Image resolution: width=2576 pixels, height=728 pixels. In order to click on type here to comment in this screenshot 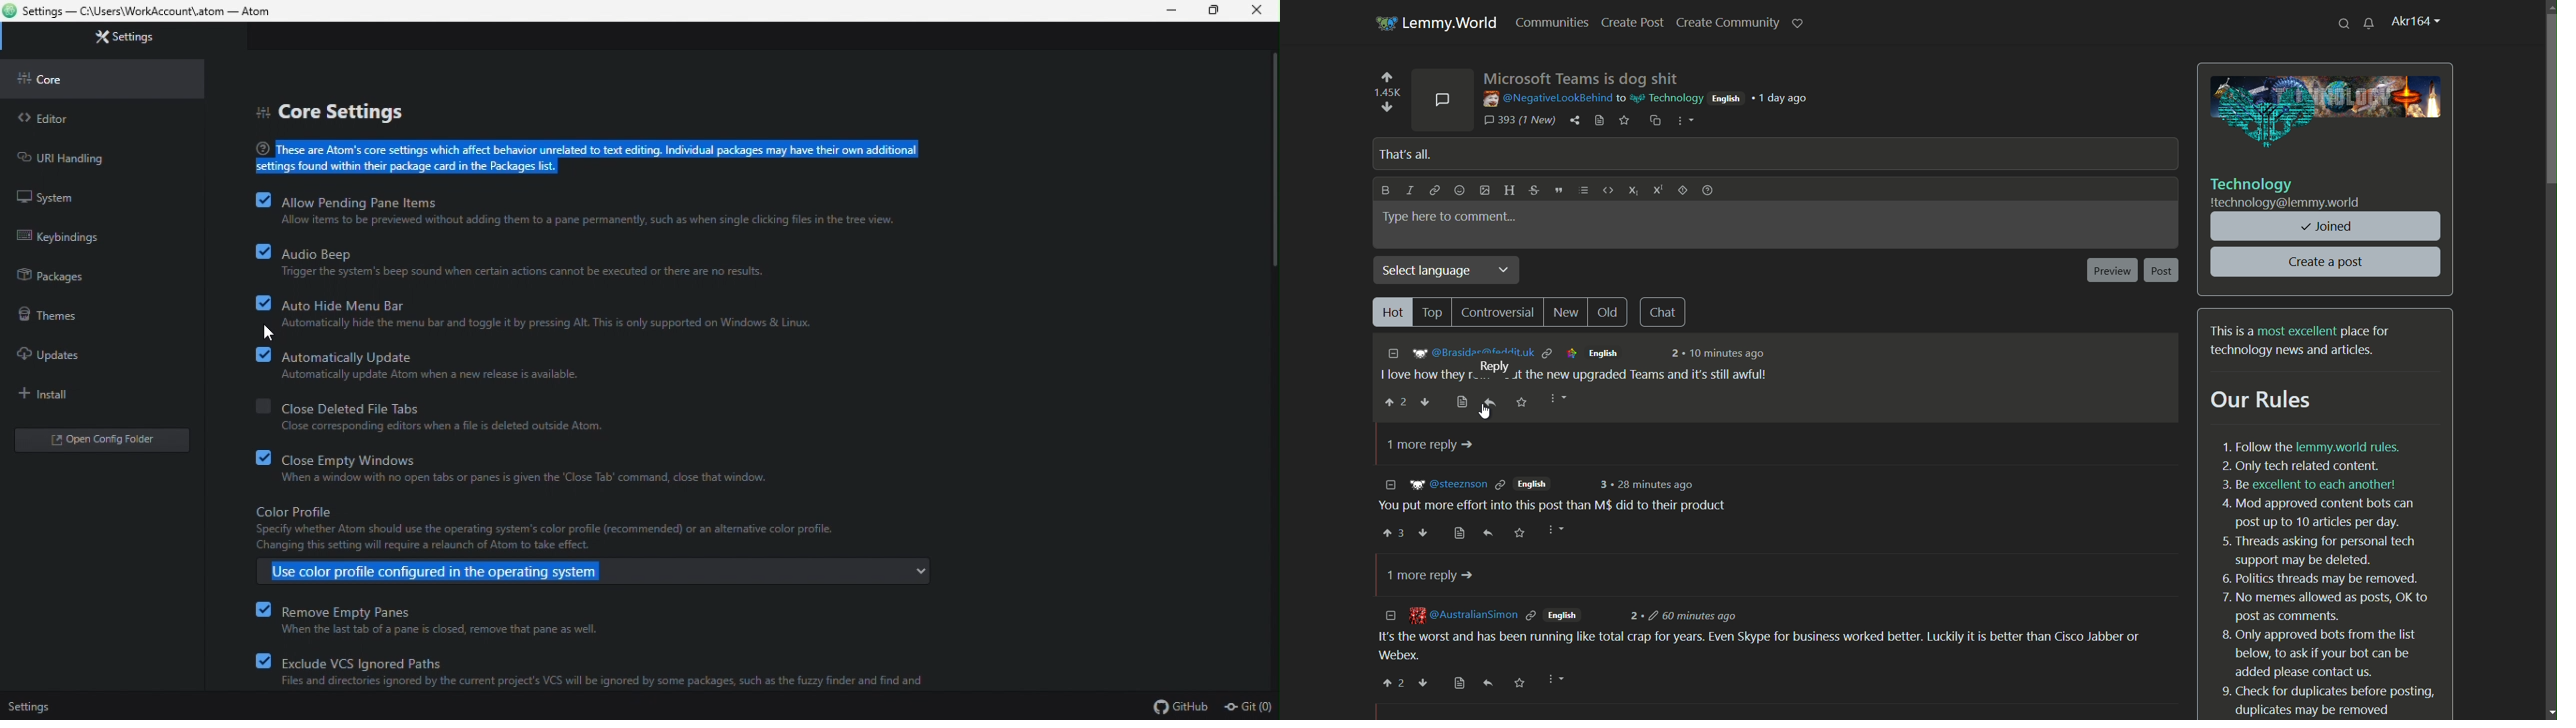, I will do `click(1450, 217)`.